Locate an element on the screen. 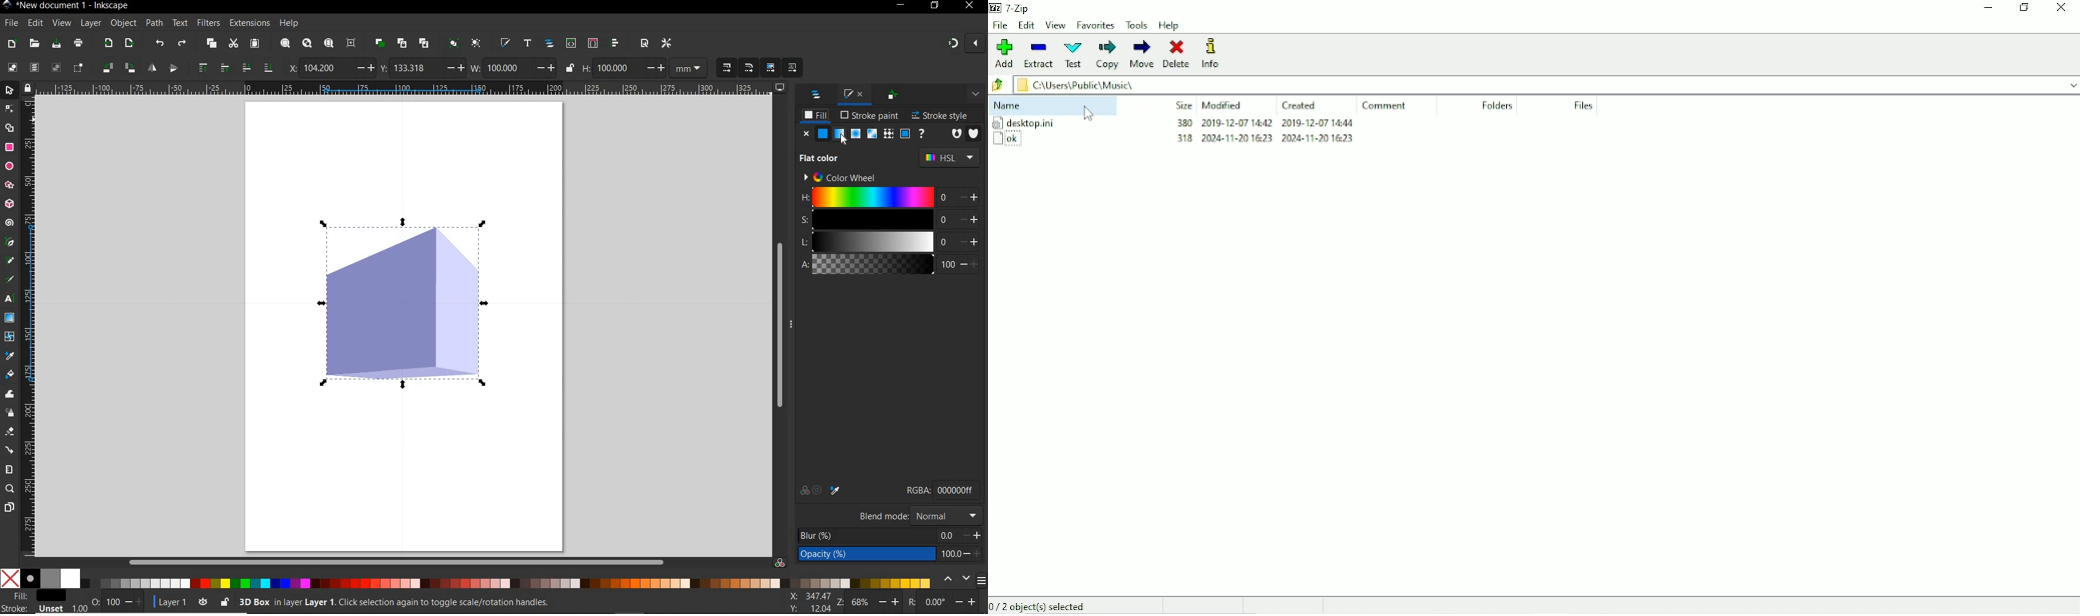  color icons is located at coordinates (822, 491).